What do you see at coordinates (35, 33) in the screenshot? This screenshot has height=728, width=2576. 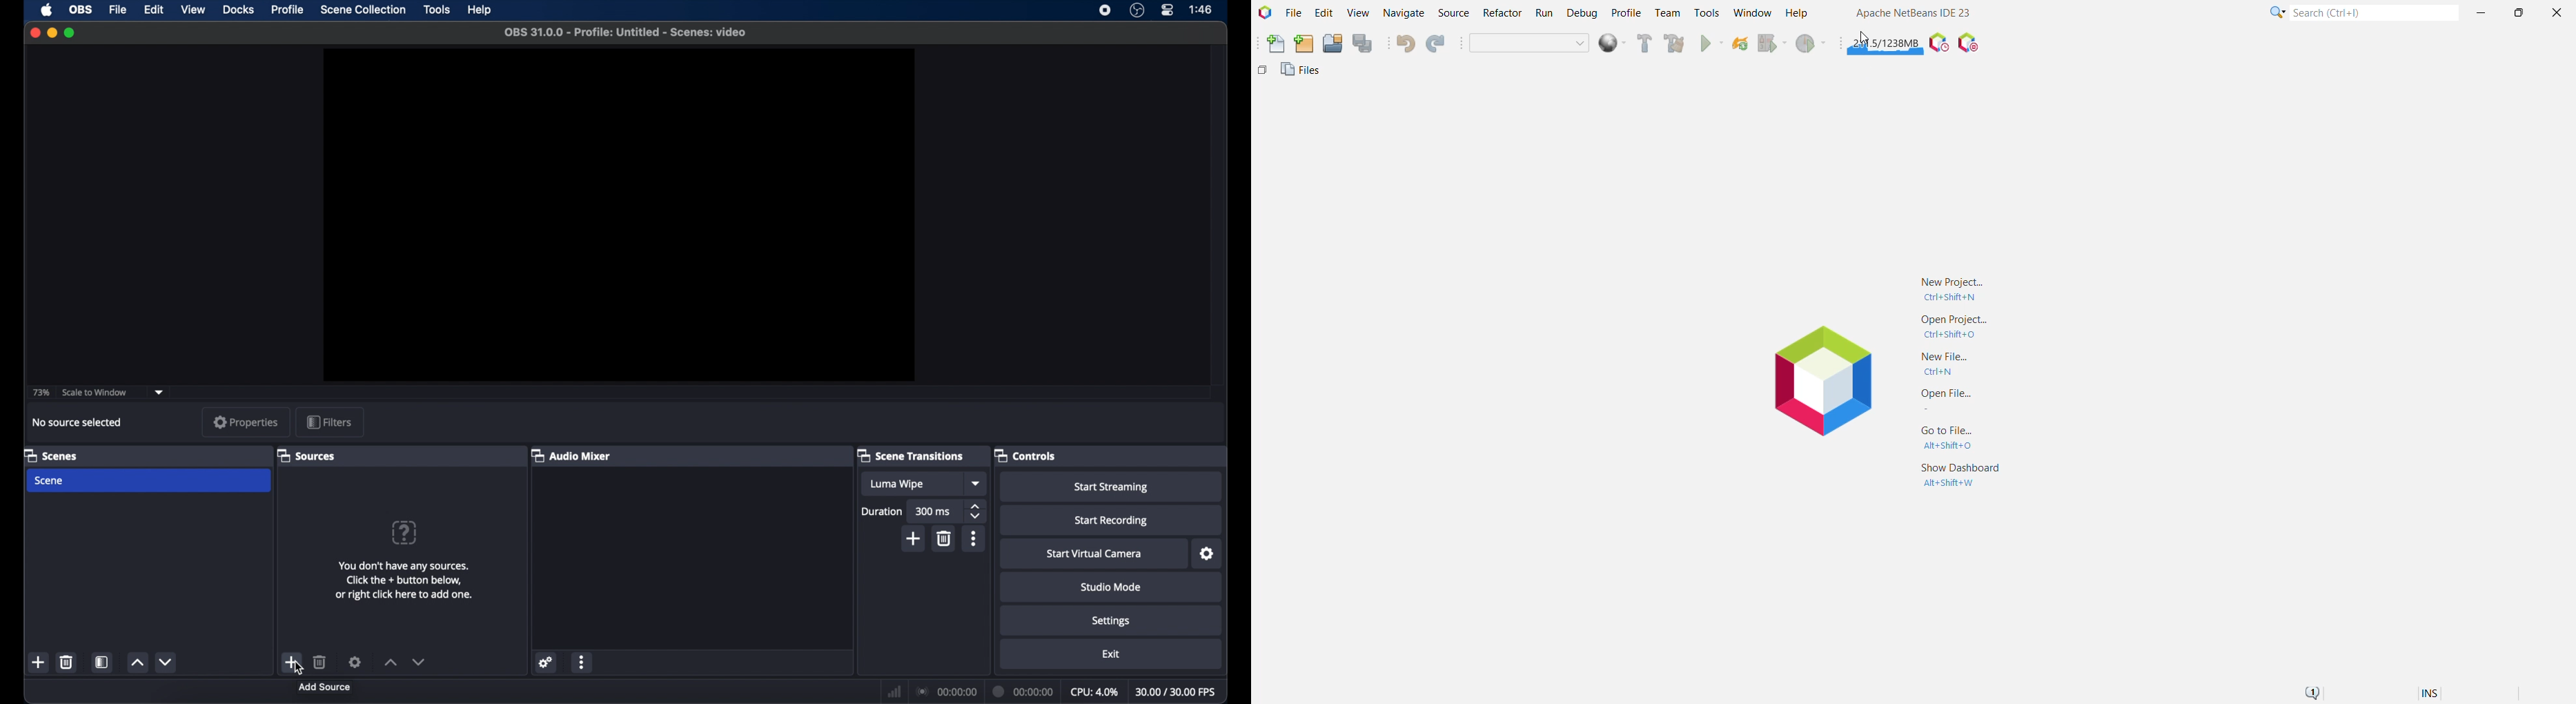 I see `close` at bounding box center [35, 33].